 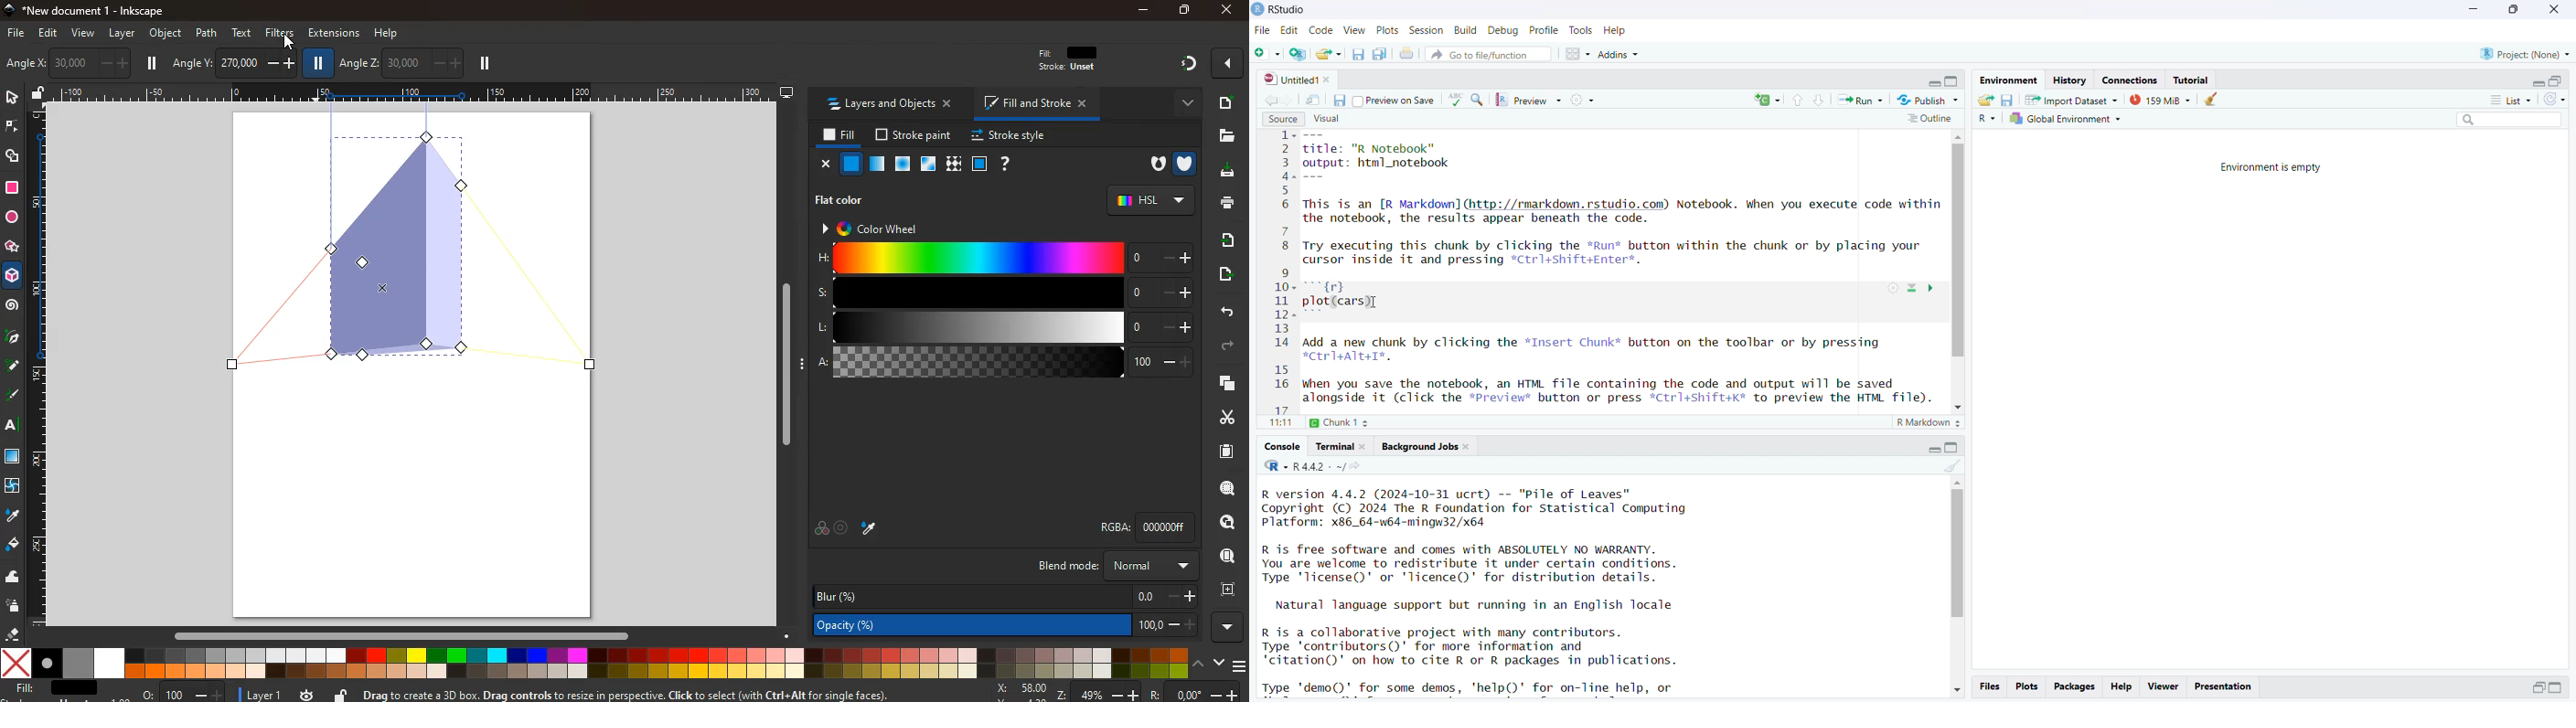 I want to click on preview on save, so click(x=1395, y=102).